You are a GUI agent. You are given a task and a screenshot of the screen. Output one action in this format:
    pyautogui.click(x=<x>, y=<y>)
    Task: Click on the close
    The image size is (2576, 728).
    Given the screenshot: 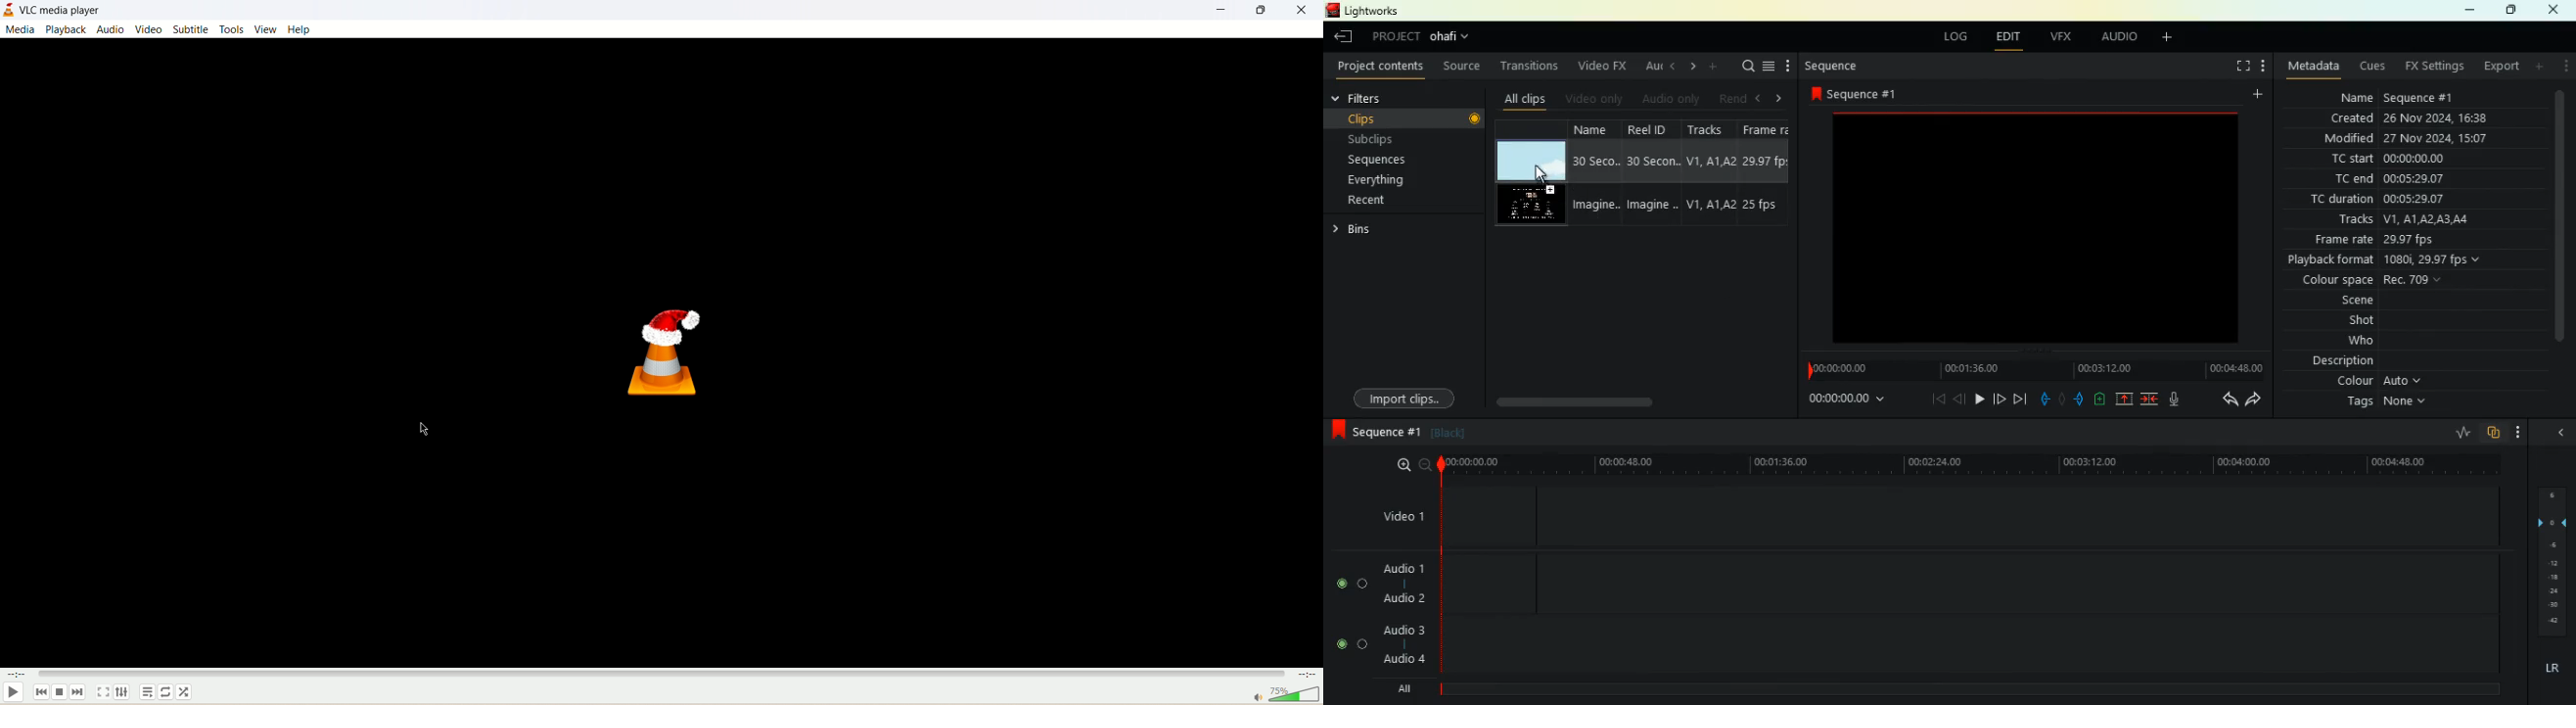 What is the action you would take?
    pyautogui.click(x=2553, y=10)
    